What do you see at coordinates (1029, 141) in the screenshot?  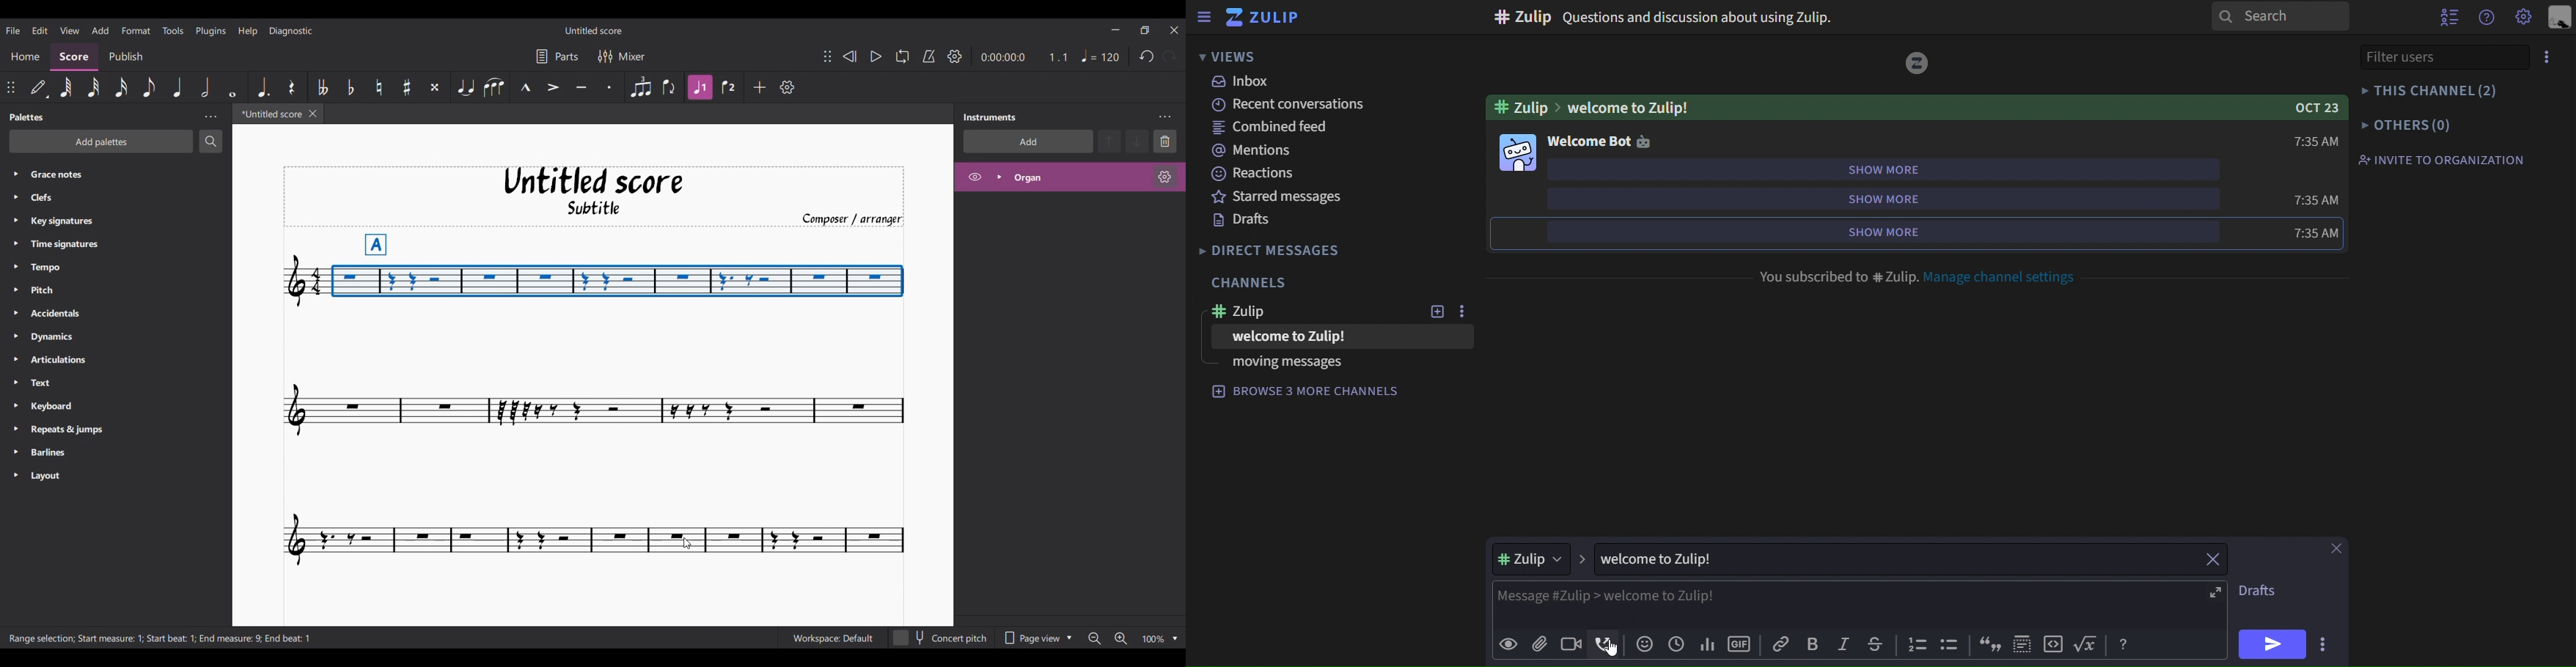 I see `Add instrument` at bounding box center [1029, 141].